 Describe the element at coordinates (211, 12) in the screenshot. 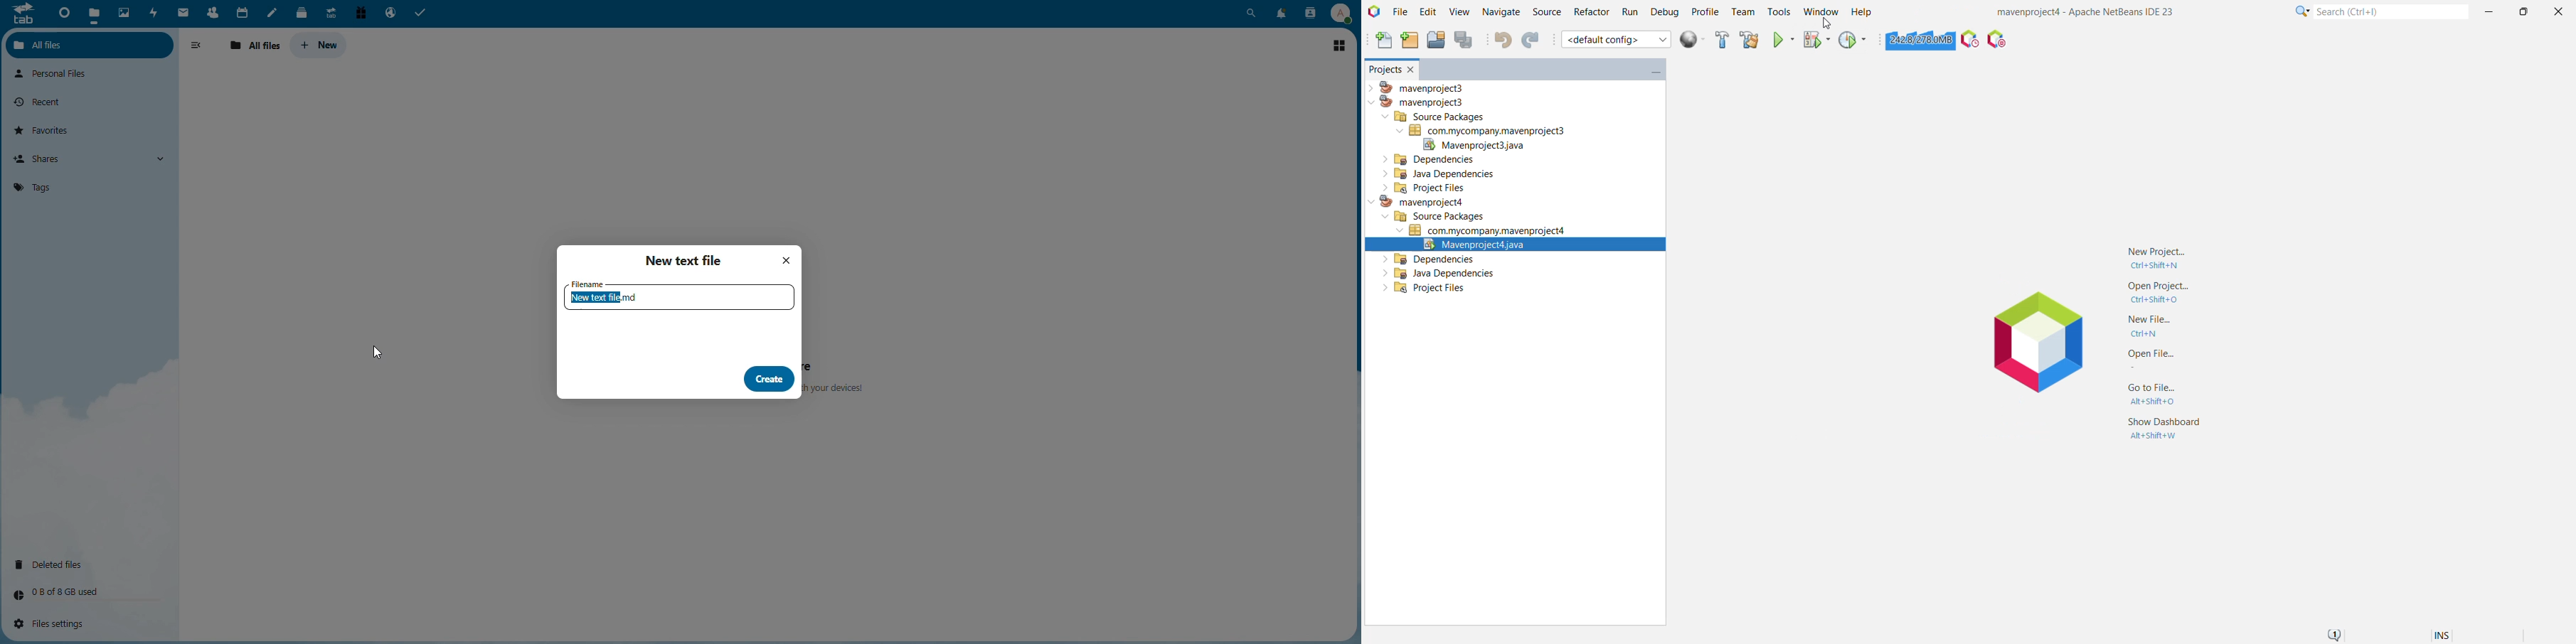

I see `Contacts` at that location.